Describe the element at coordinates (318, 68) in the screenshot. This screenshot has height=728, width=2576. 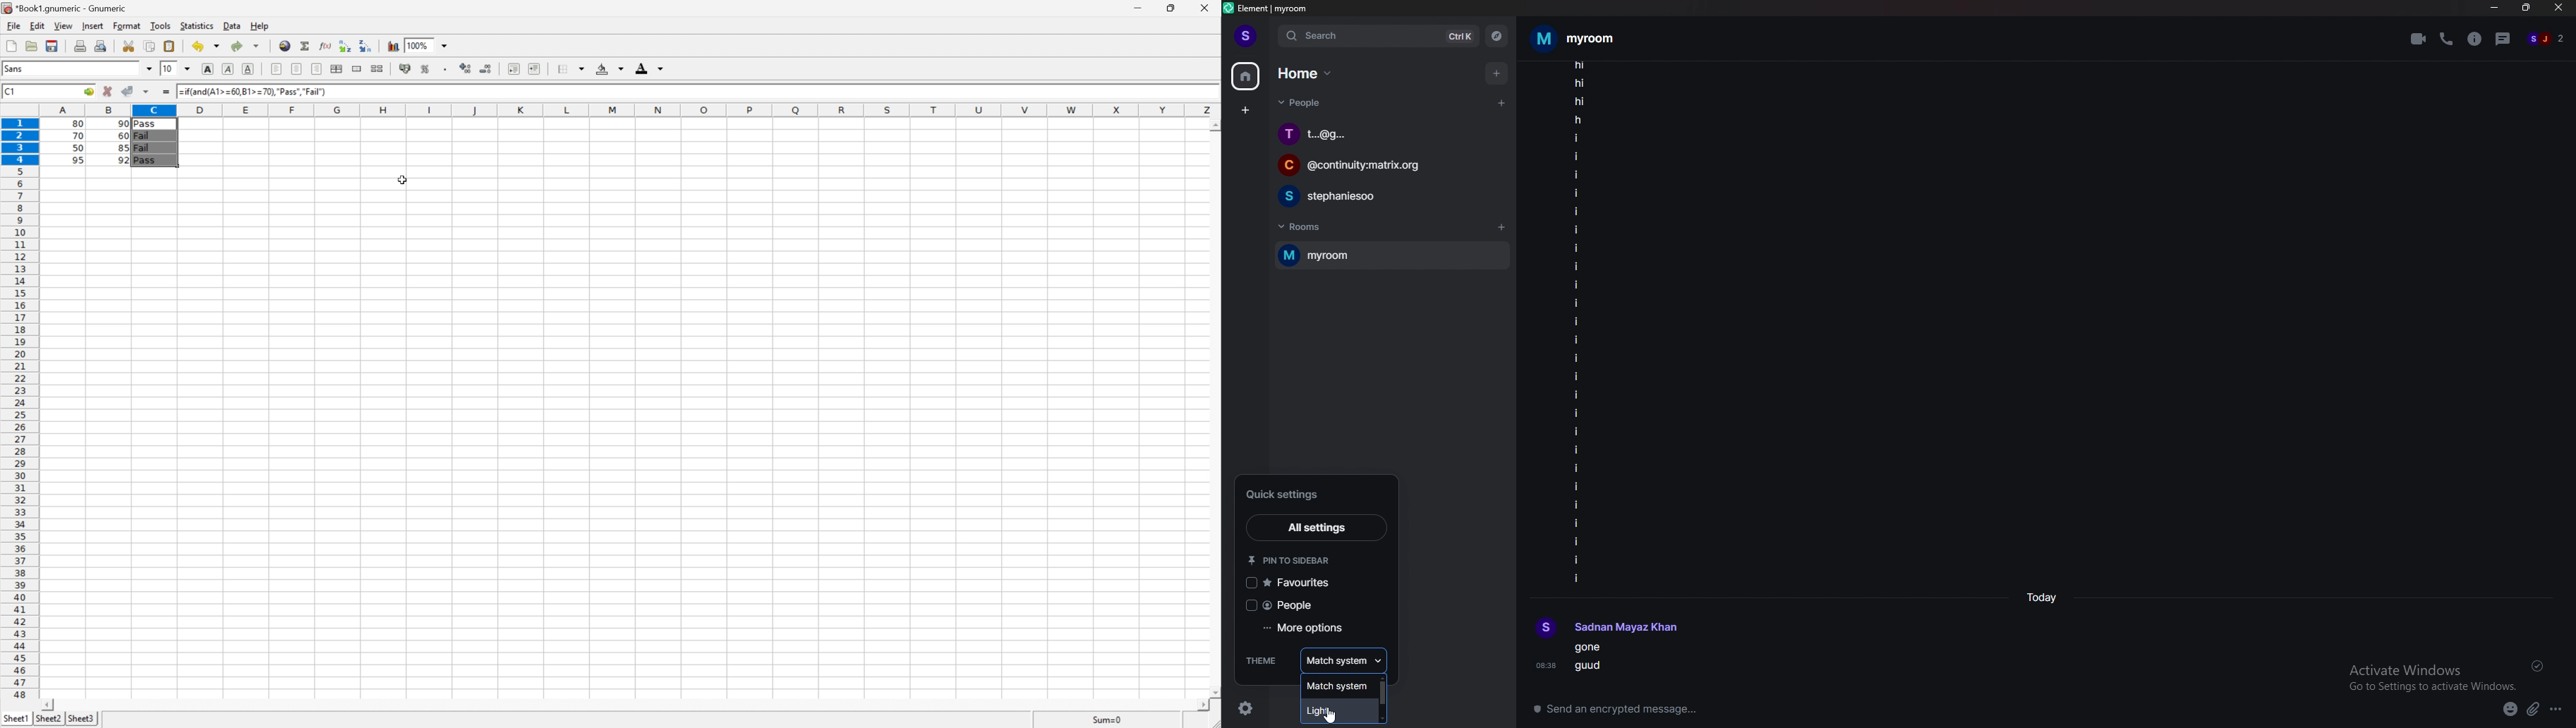
I see `Align left` at that location.